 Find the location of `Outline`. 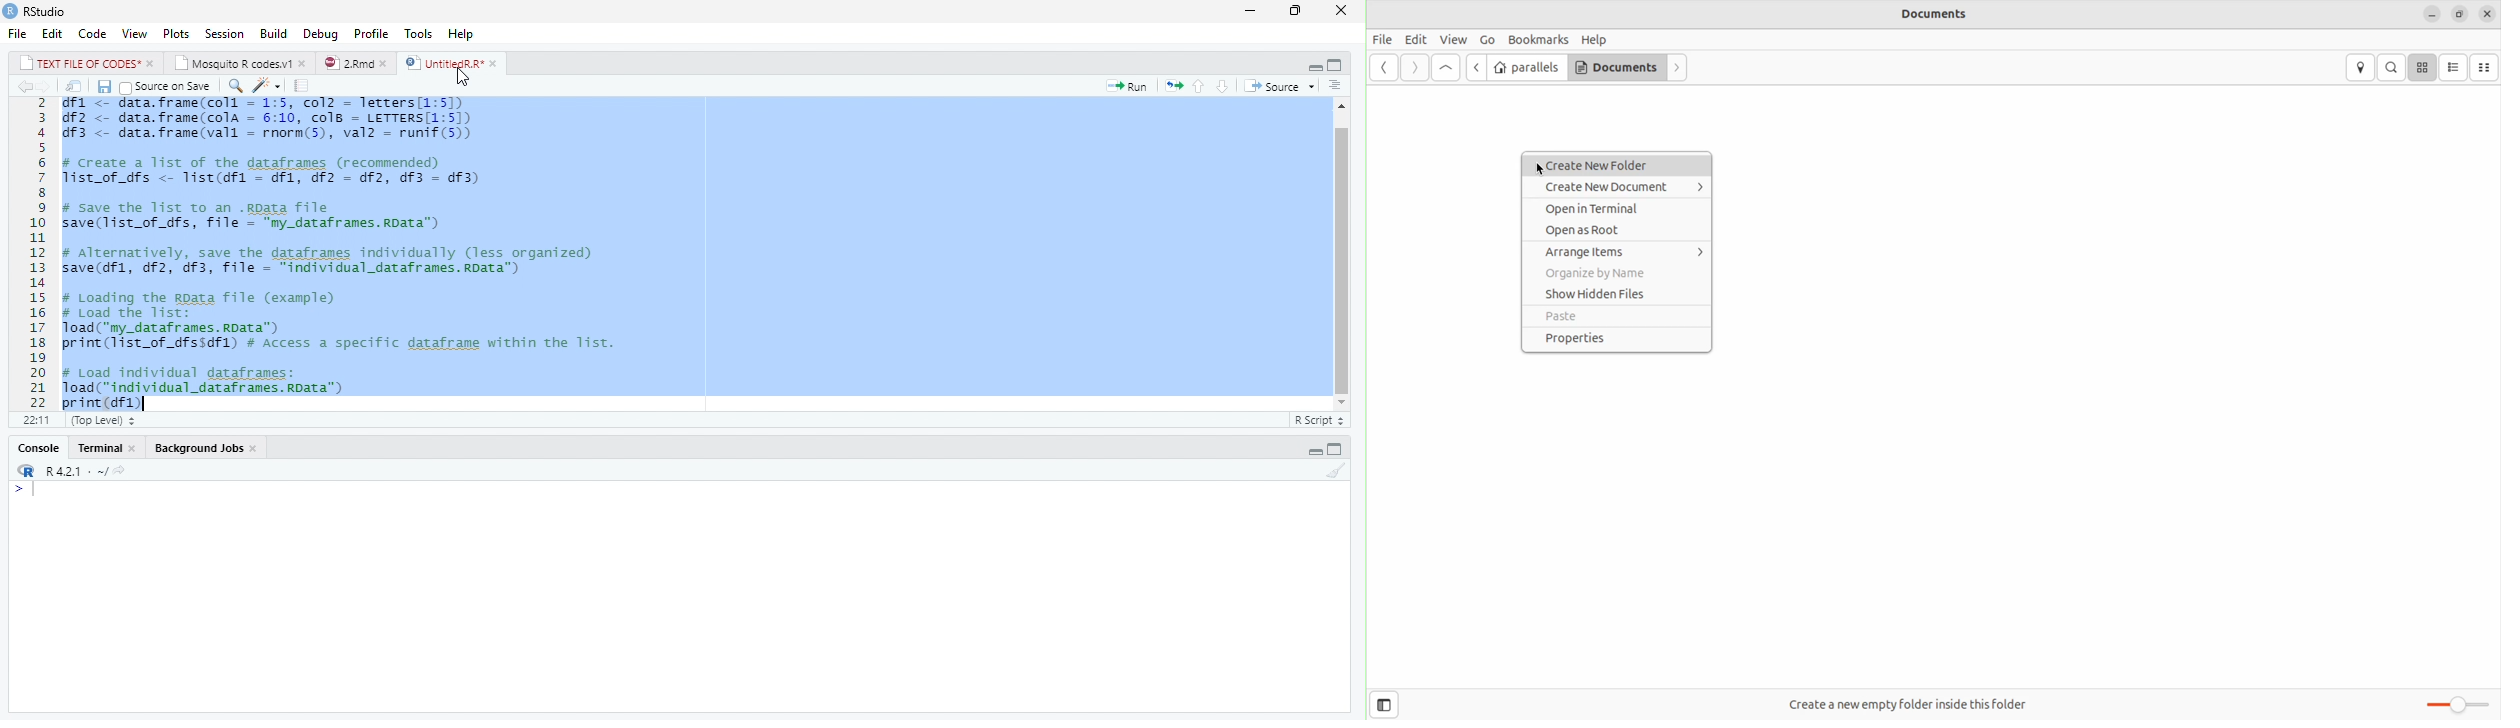

Outline is located at coordinates (1335, 86).